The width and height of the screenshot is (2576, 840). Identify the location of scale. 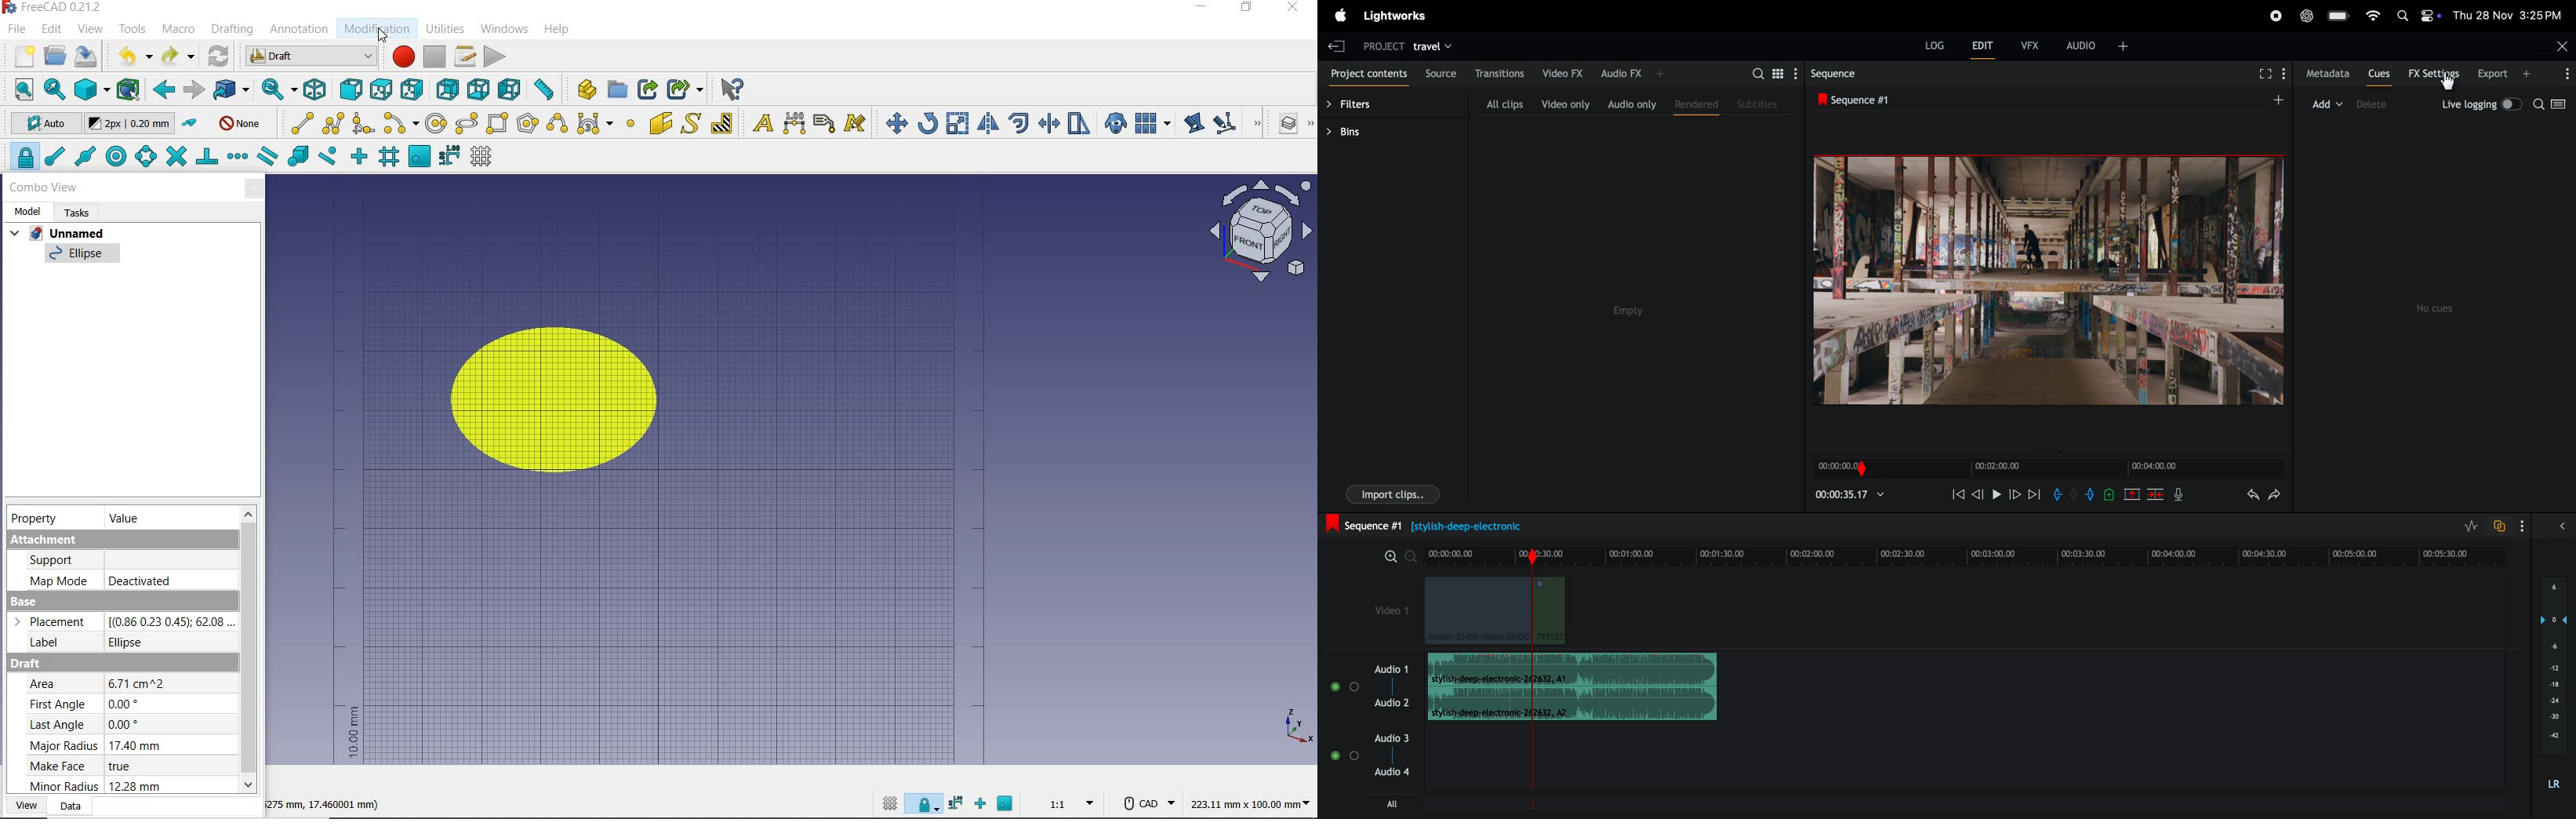
(958, 122).